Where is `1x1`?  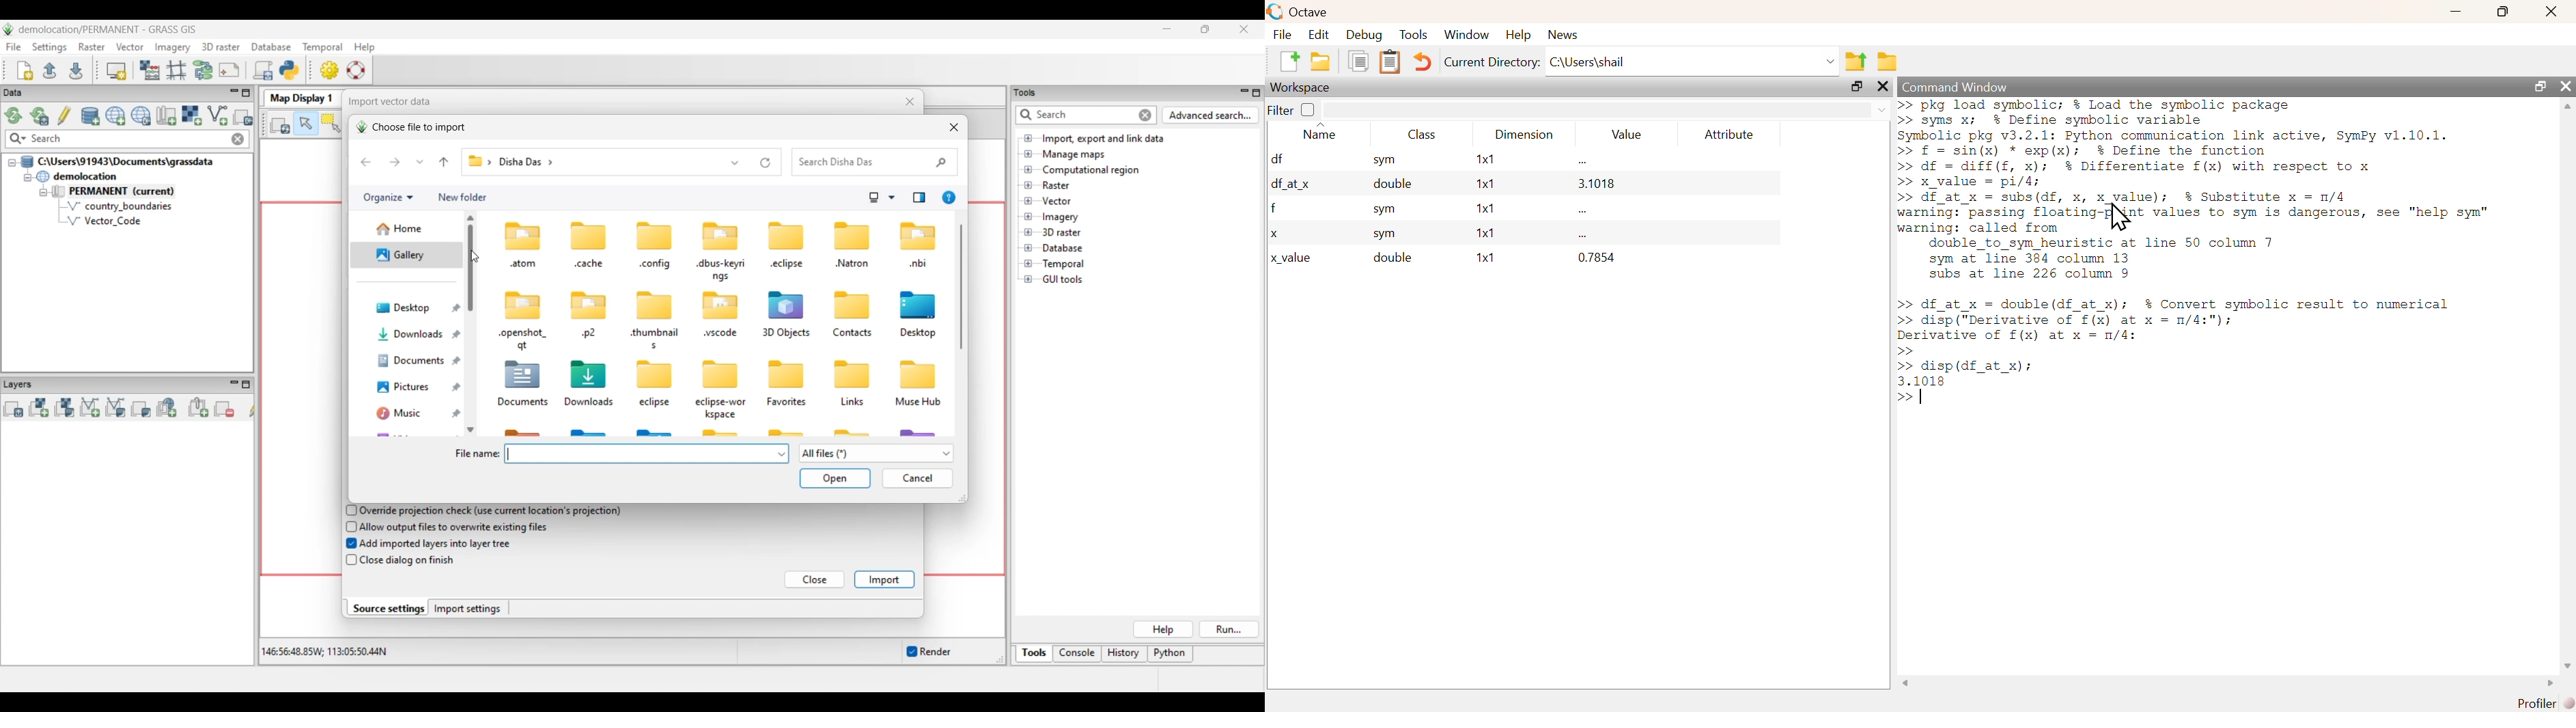 1x1 is located at coordinates (1480, 208).